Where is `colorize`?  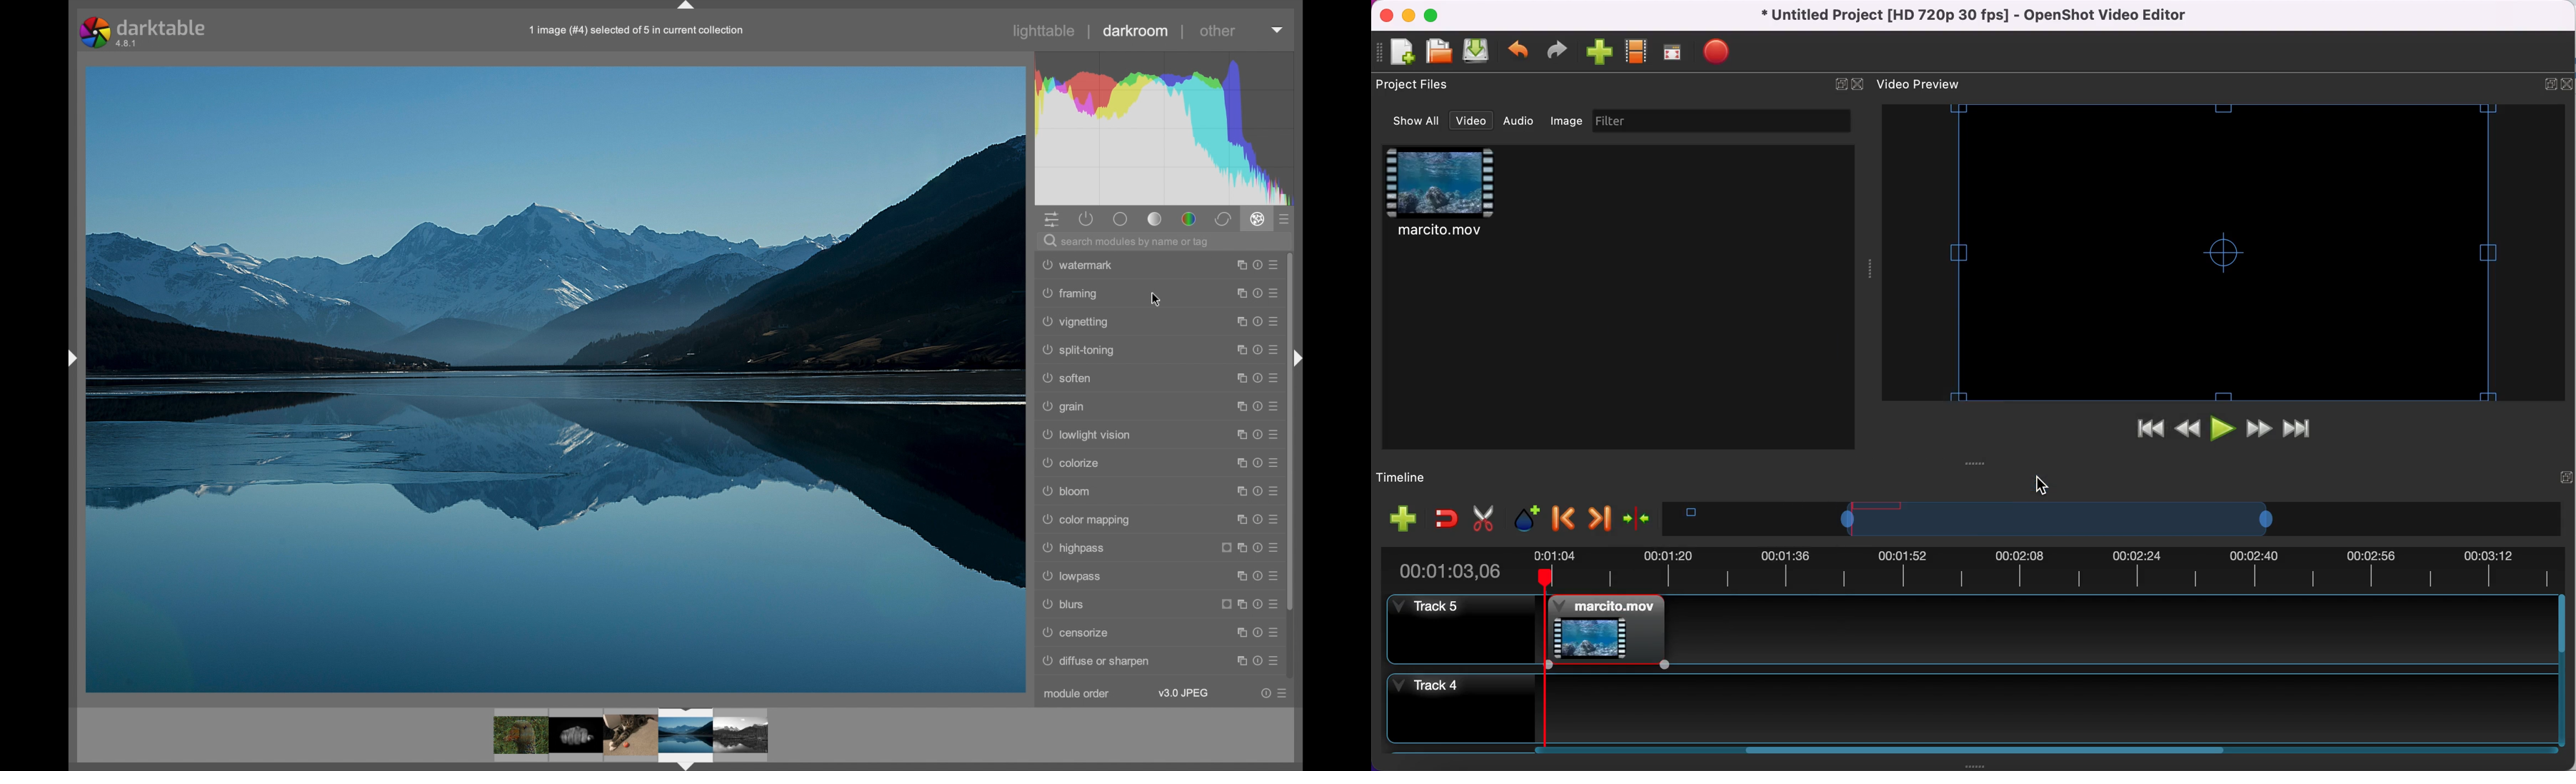 colorize is located at coordinates (1072, 463).